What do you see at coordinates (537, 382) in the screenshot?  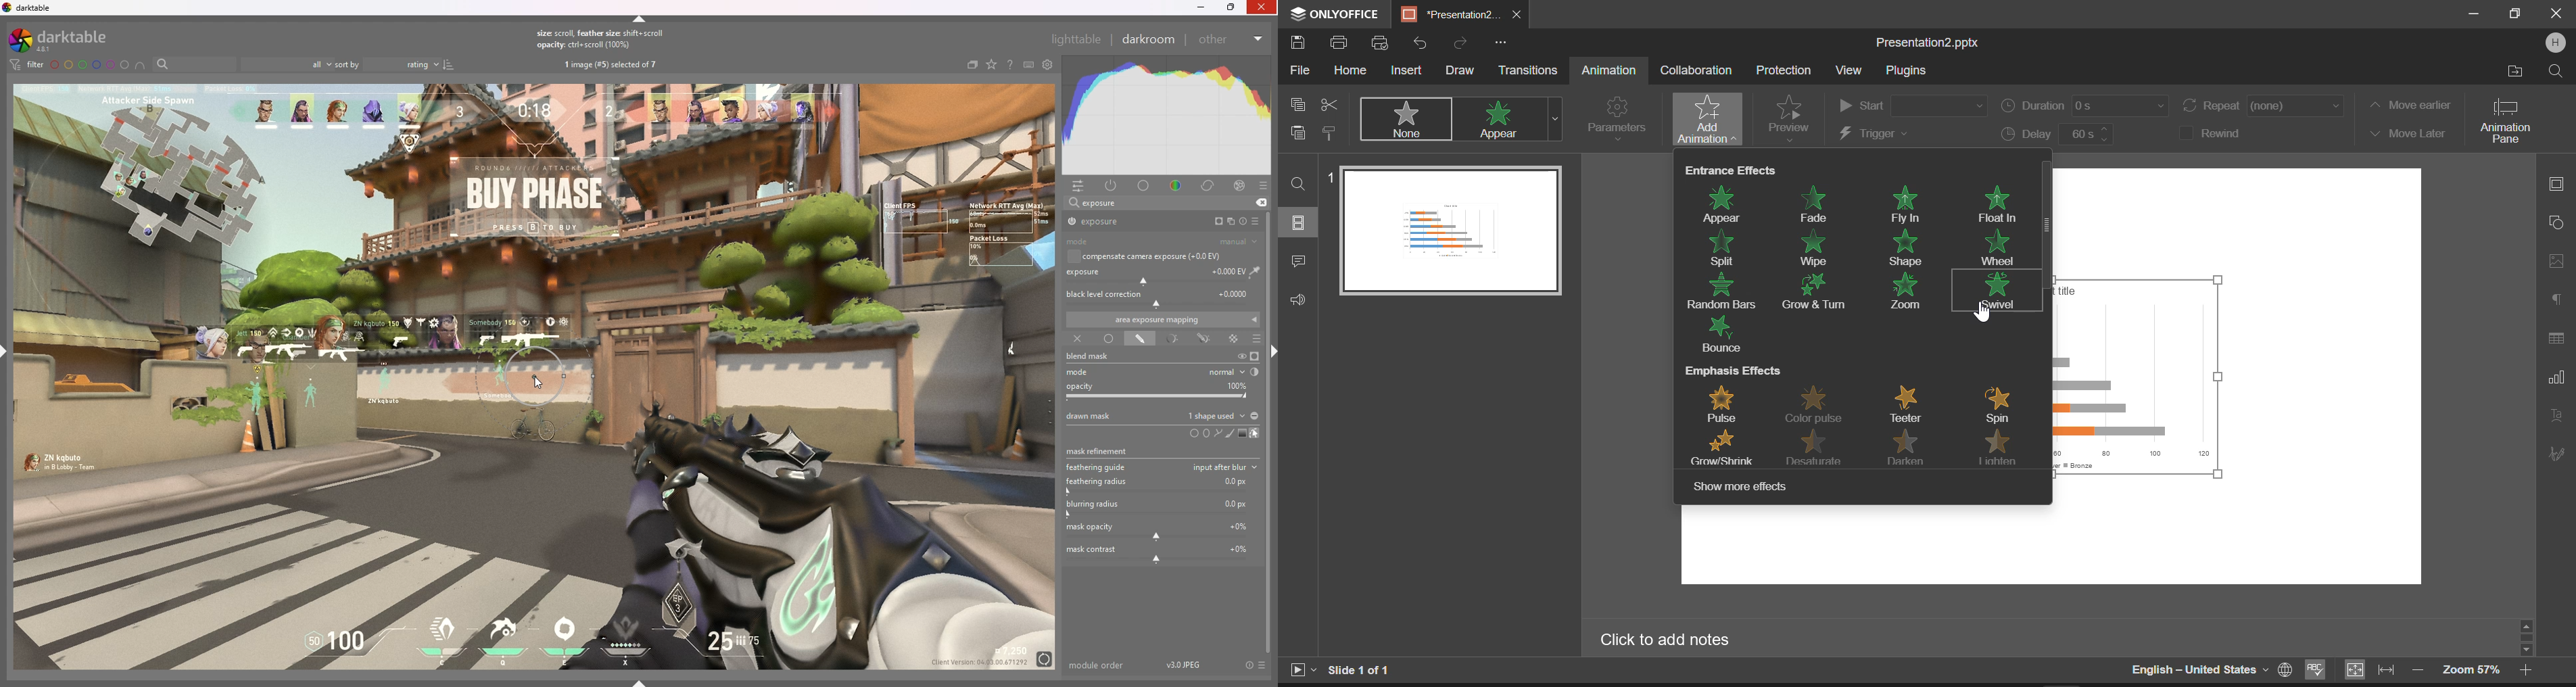 I see `cursor` at bounding box center [537, 382].